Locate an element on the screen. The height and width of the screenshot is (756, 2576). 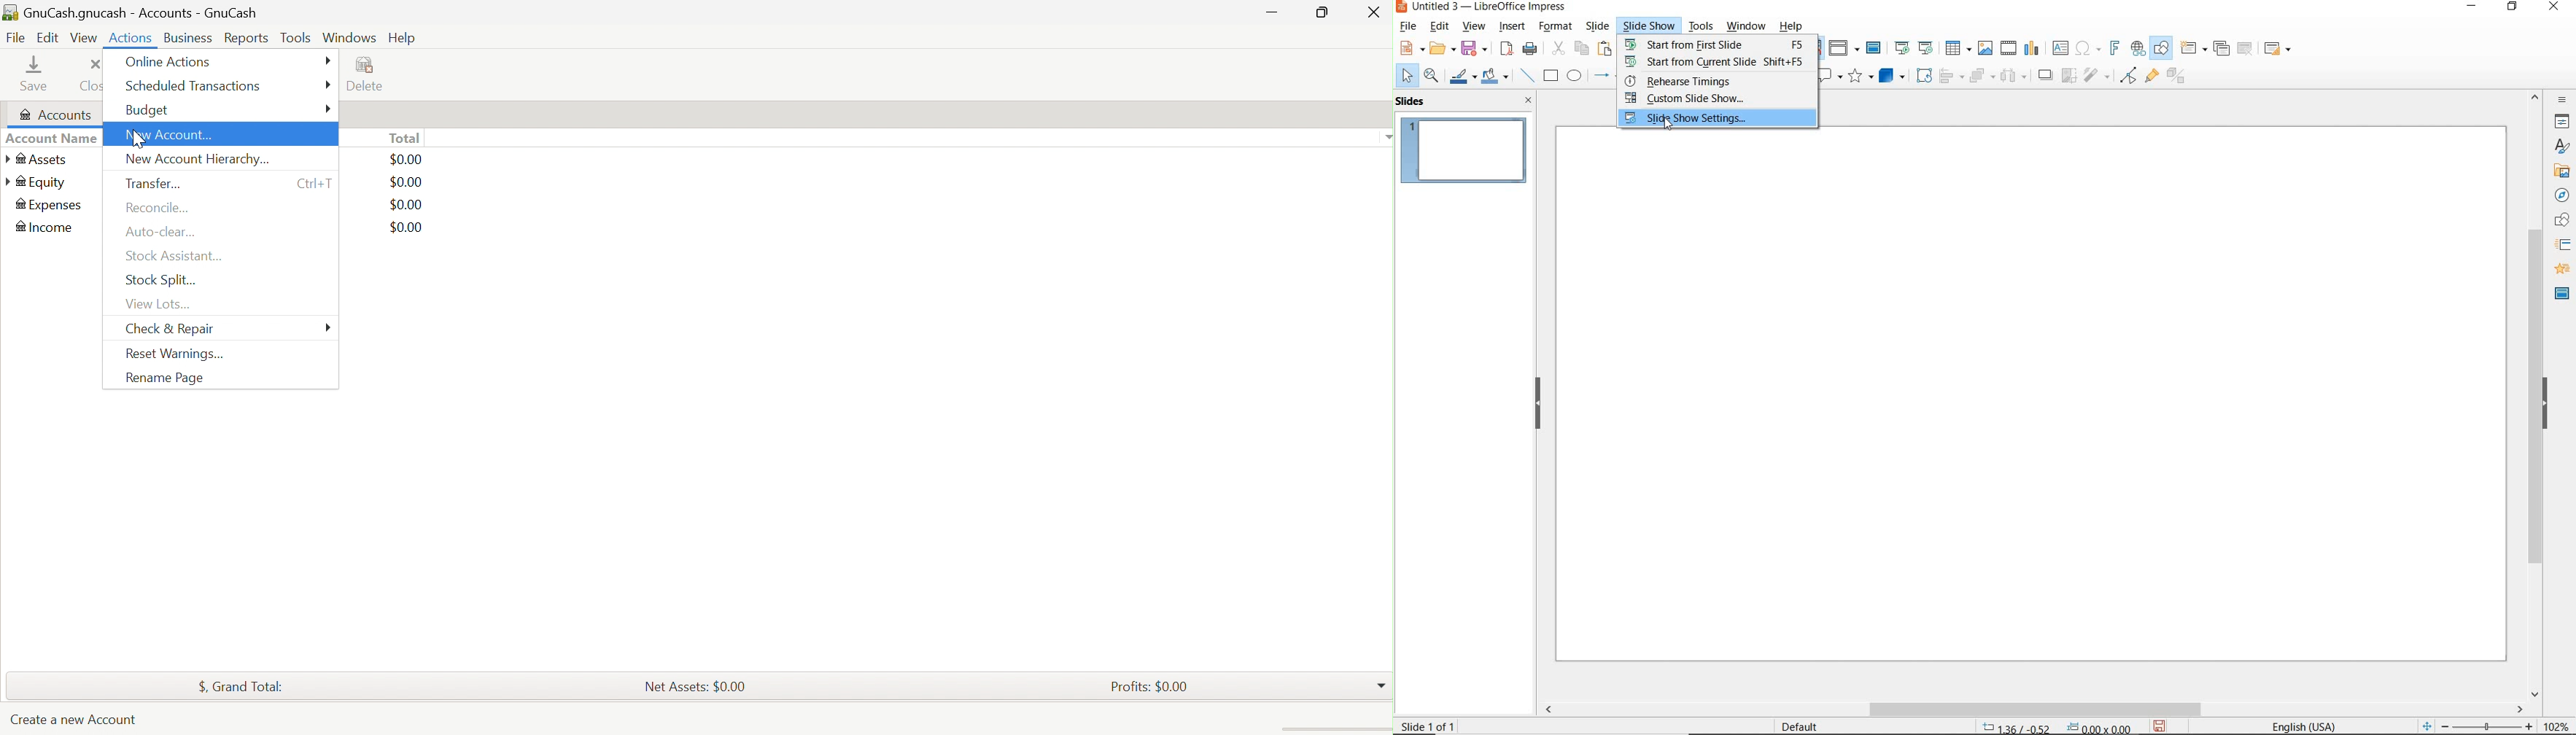
Create a new Account is located at coordinates (73, 723).